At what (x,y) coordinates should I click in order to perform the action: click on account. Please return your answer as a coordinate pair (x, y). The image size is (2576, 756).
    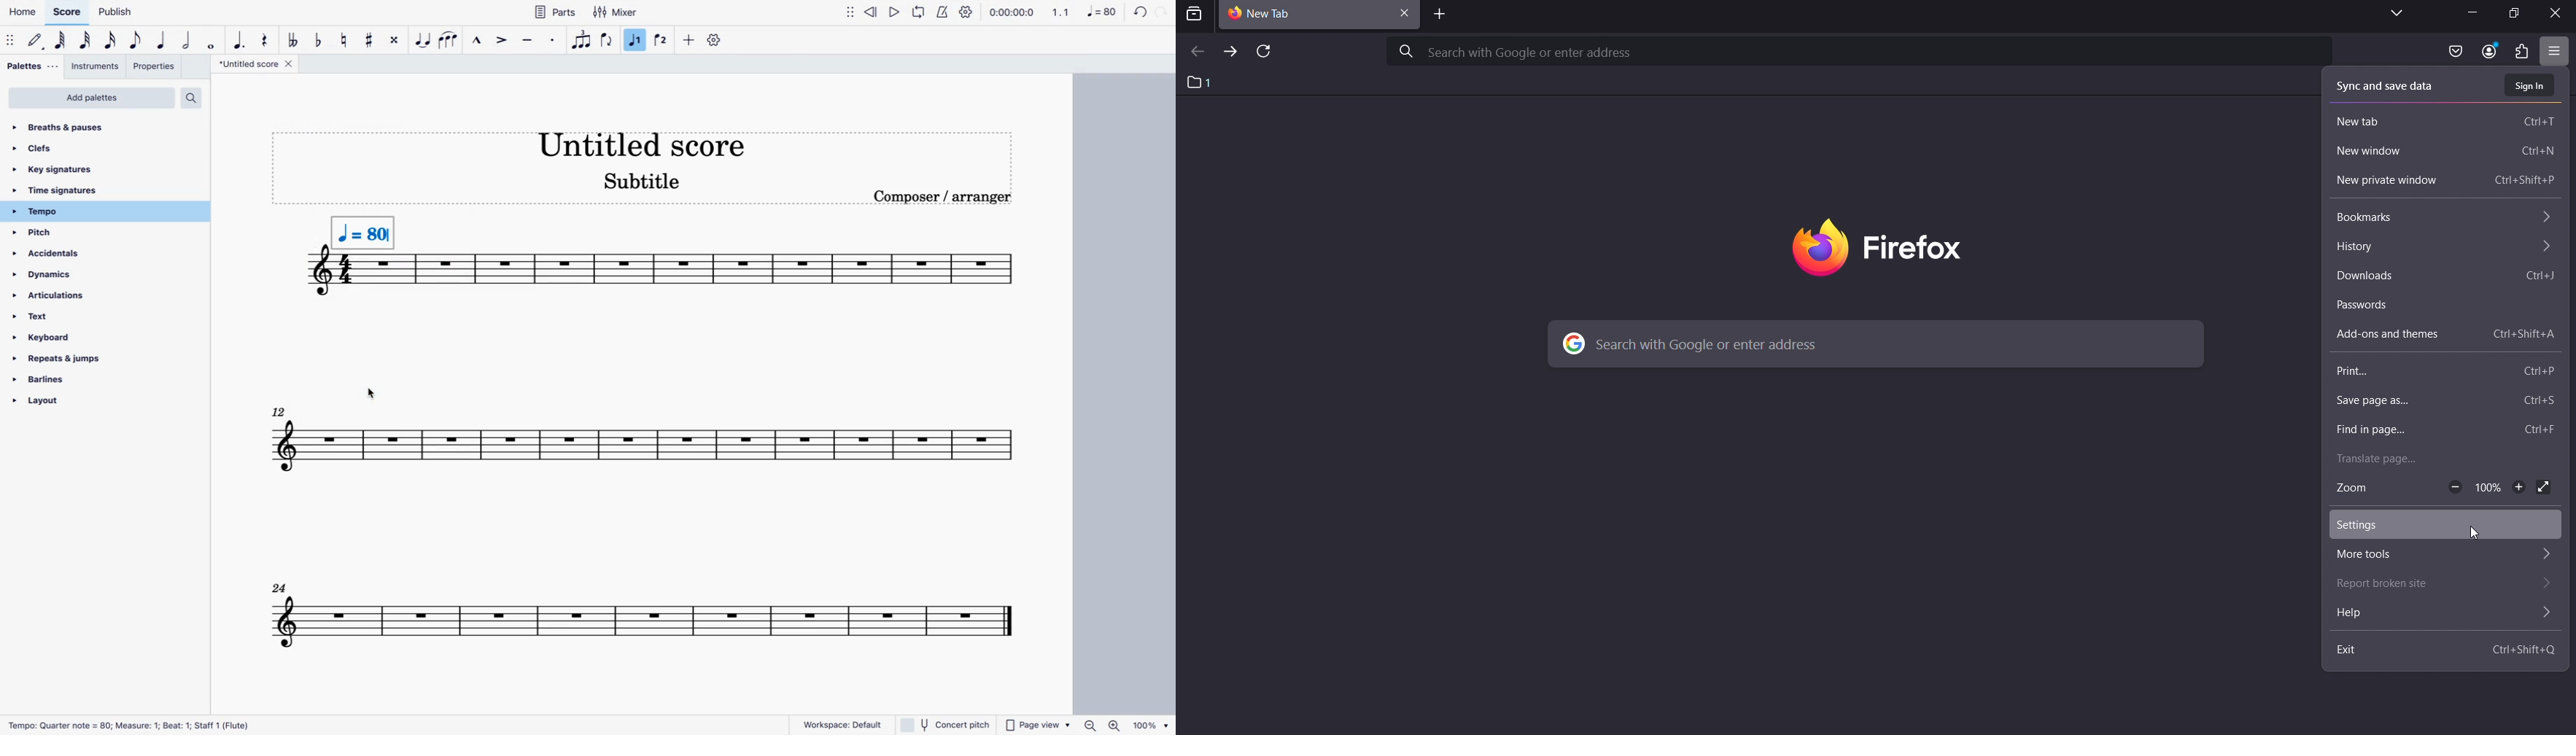
    Looking at the image, I should click on (2489, 50).